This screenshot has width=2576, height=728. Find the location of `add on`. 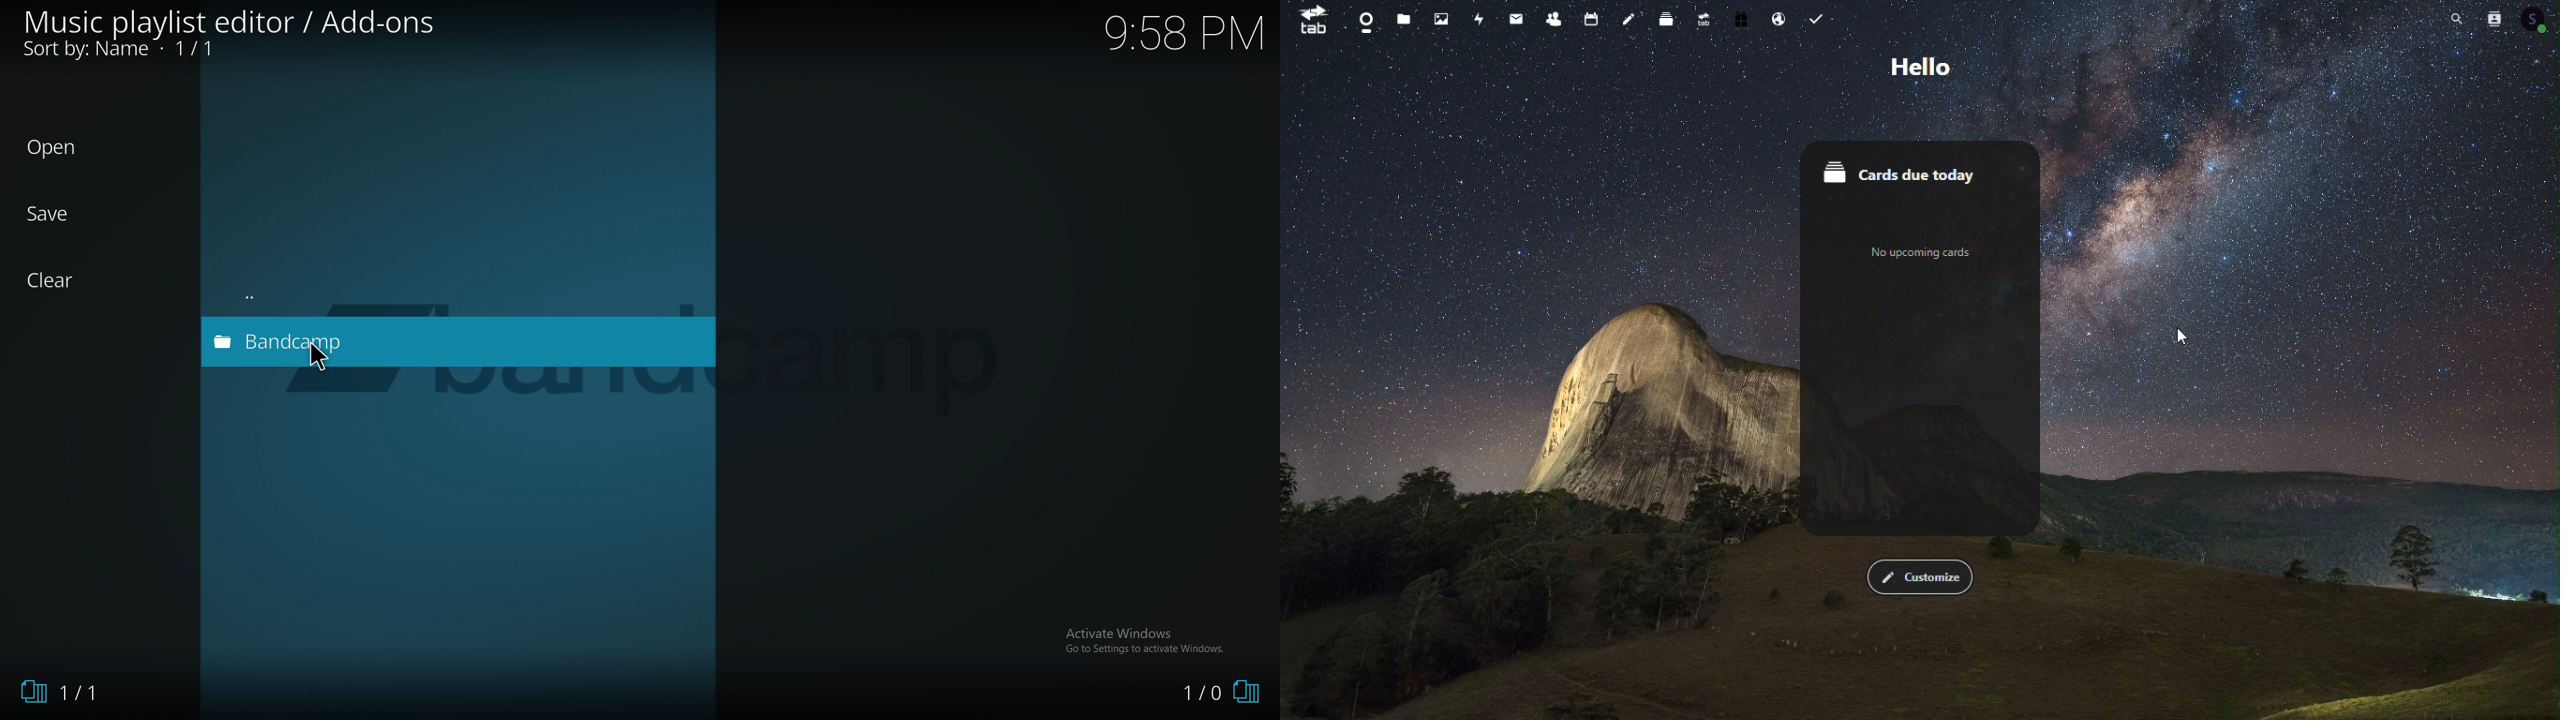

add on is located at coordinates (375, 343).